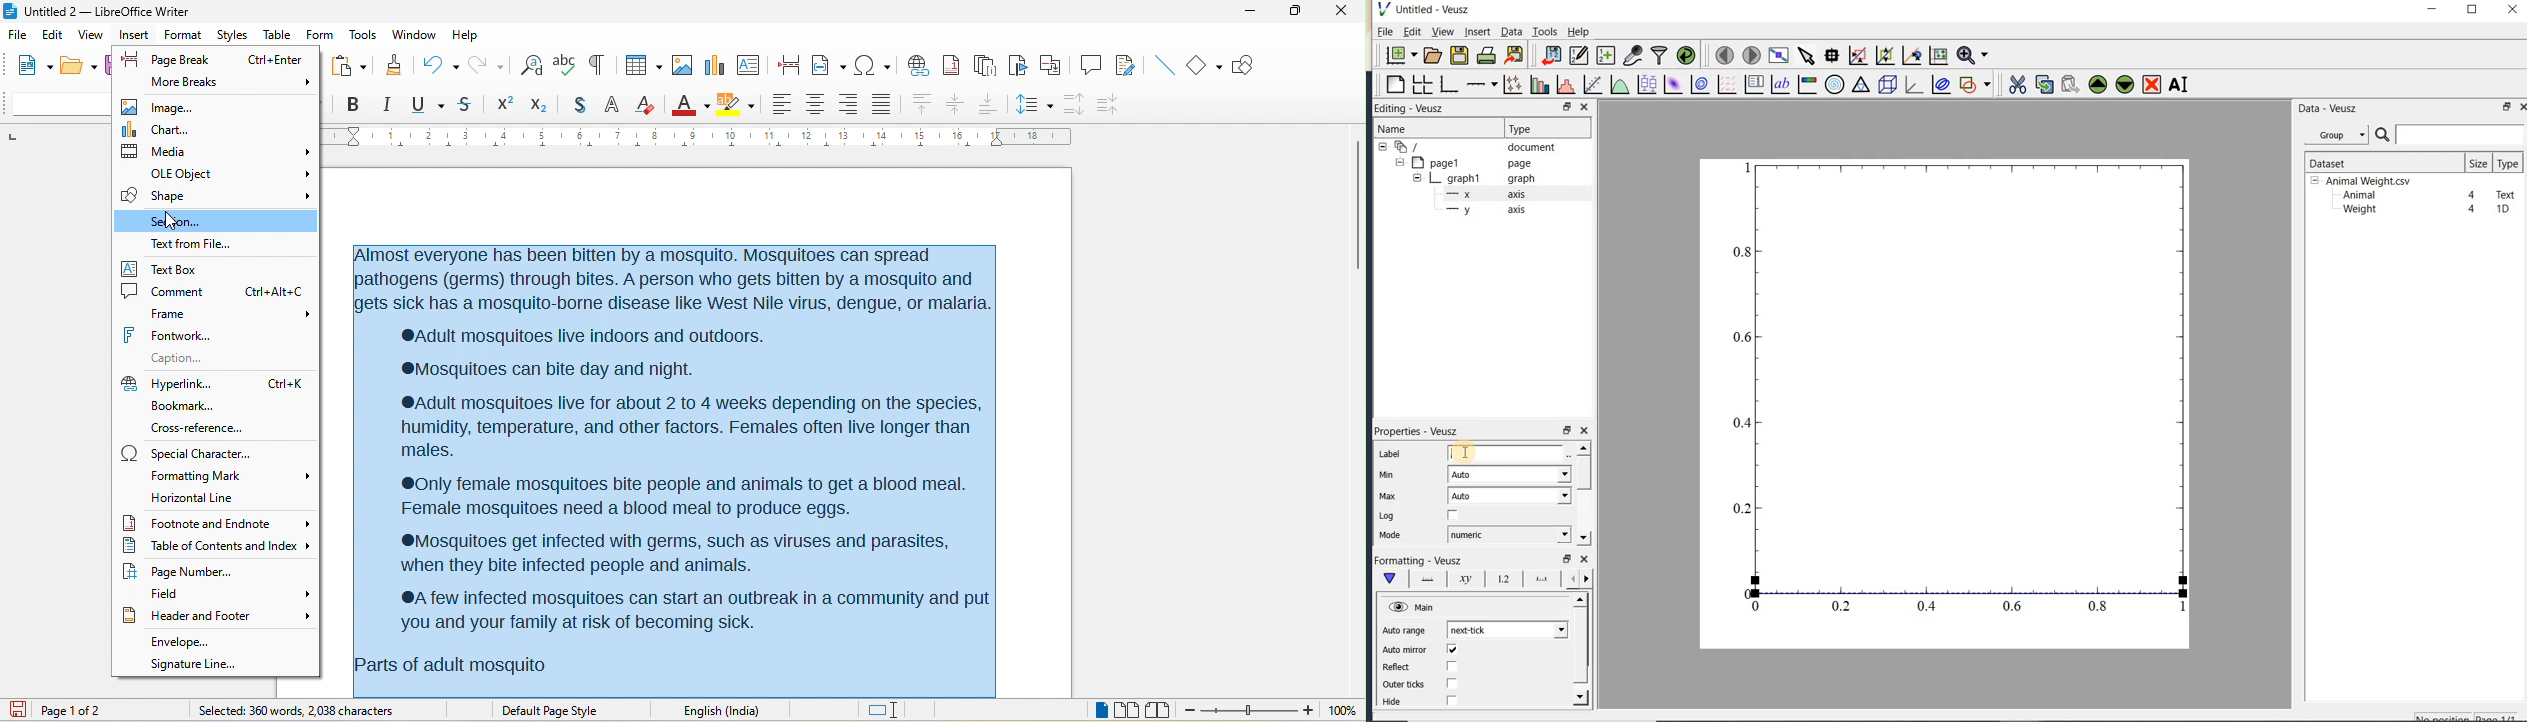 The width and height of the screenshot is (2548, 728). I want to click on page number, so click(211, 570).